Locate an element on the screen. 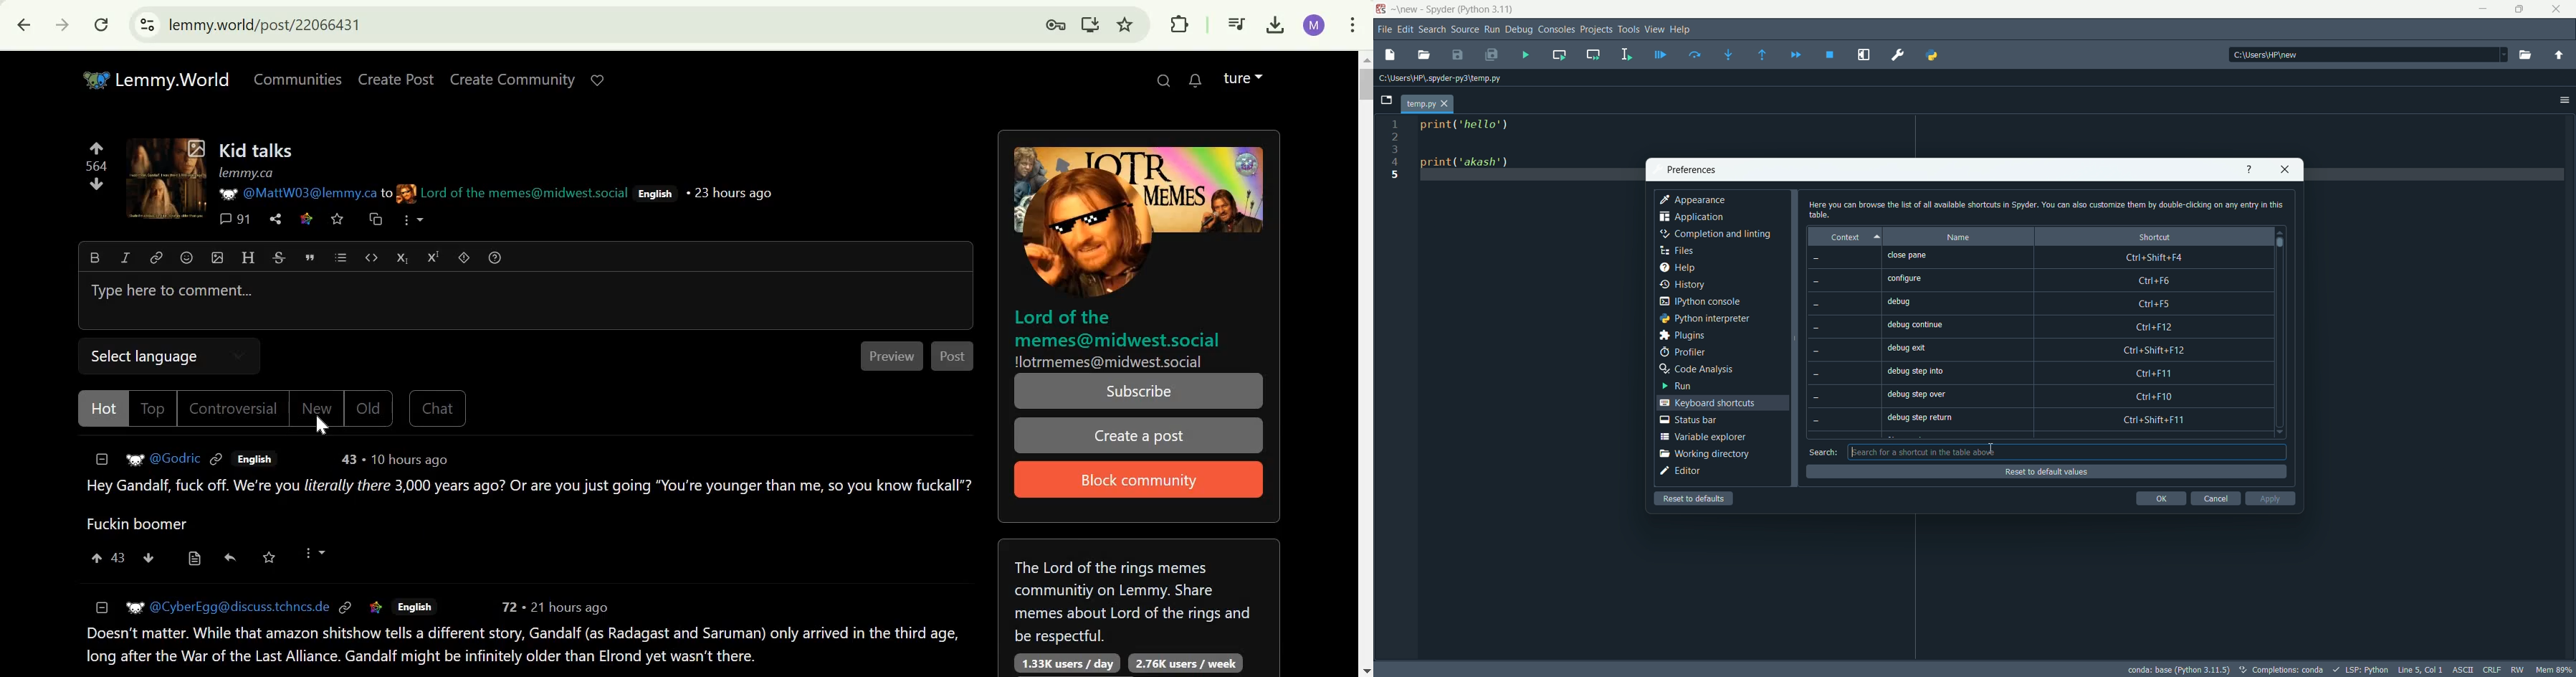 The image size is (2576, 700). 21 hours ago is located at coordinates (572, 606).